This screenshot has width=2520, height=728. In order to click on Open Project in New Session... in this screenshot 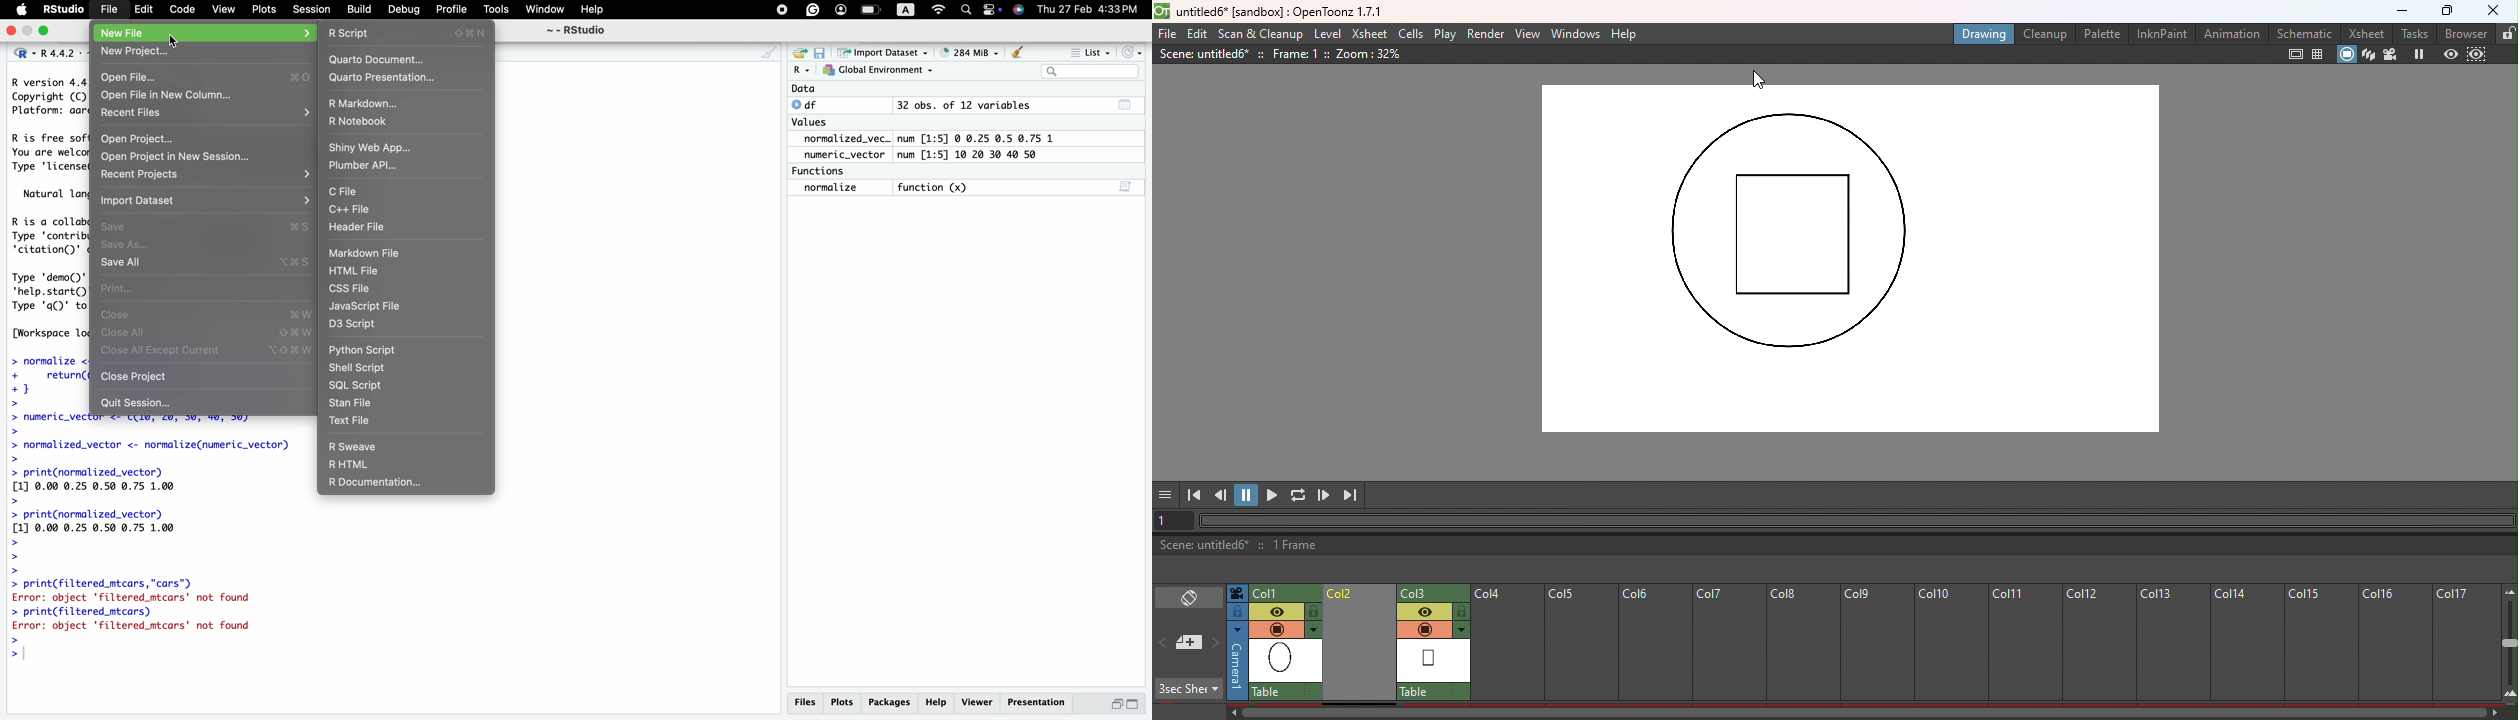, I will do `click(172, 156)`.